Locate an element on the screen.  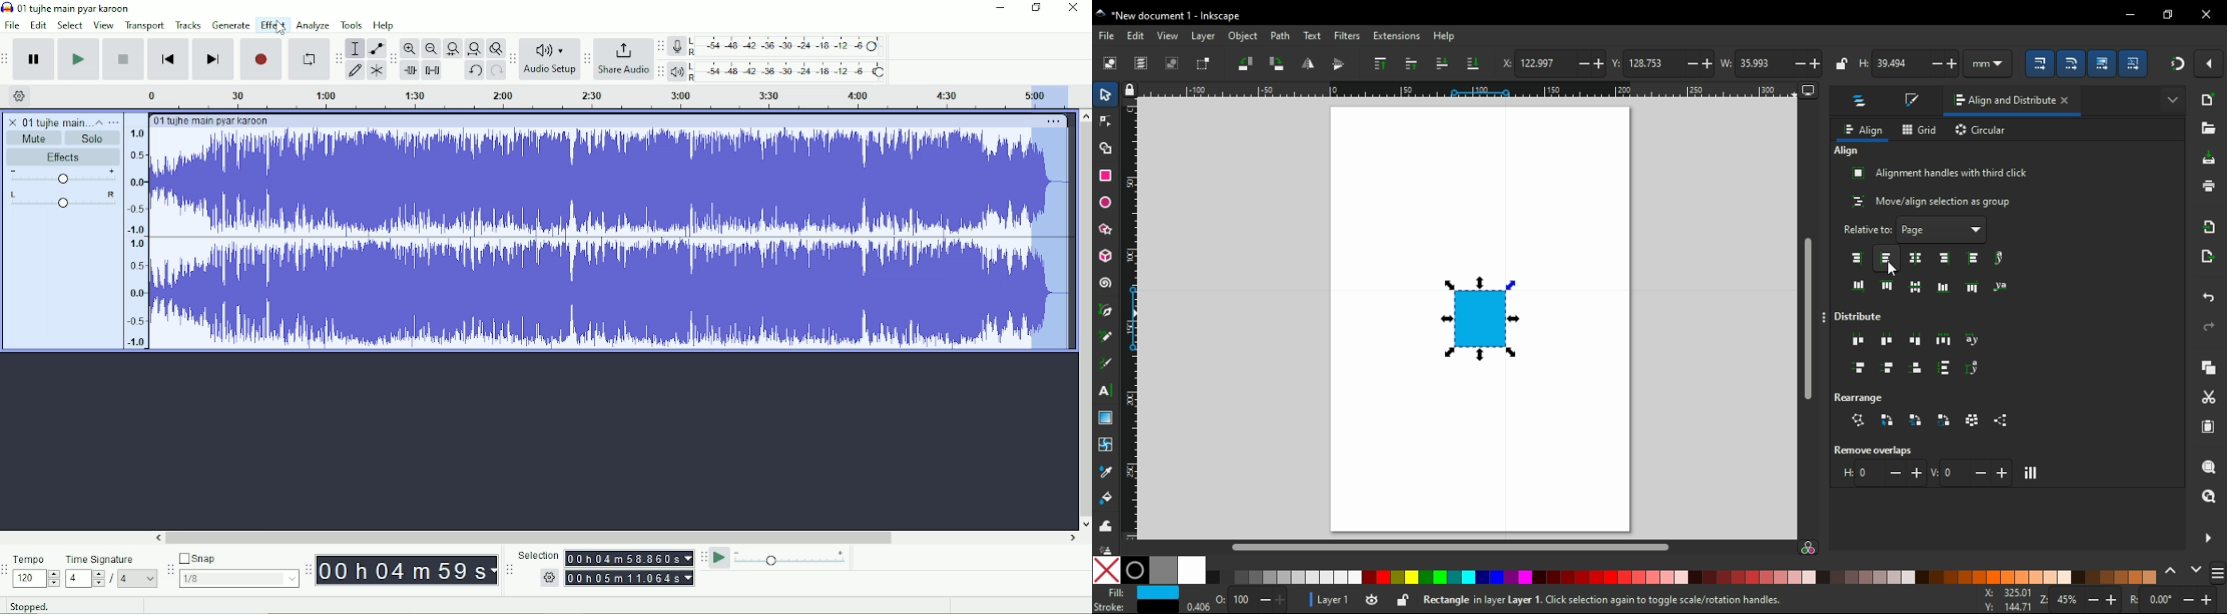
Time signature is located at coordinates (111, 559).